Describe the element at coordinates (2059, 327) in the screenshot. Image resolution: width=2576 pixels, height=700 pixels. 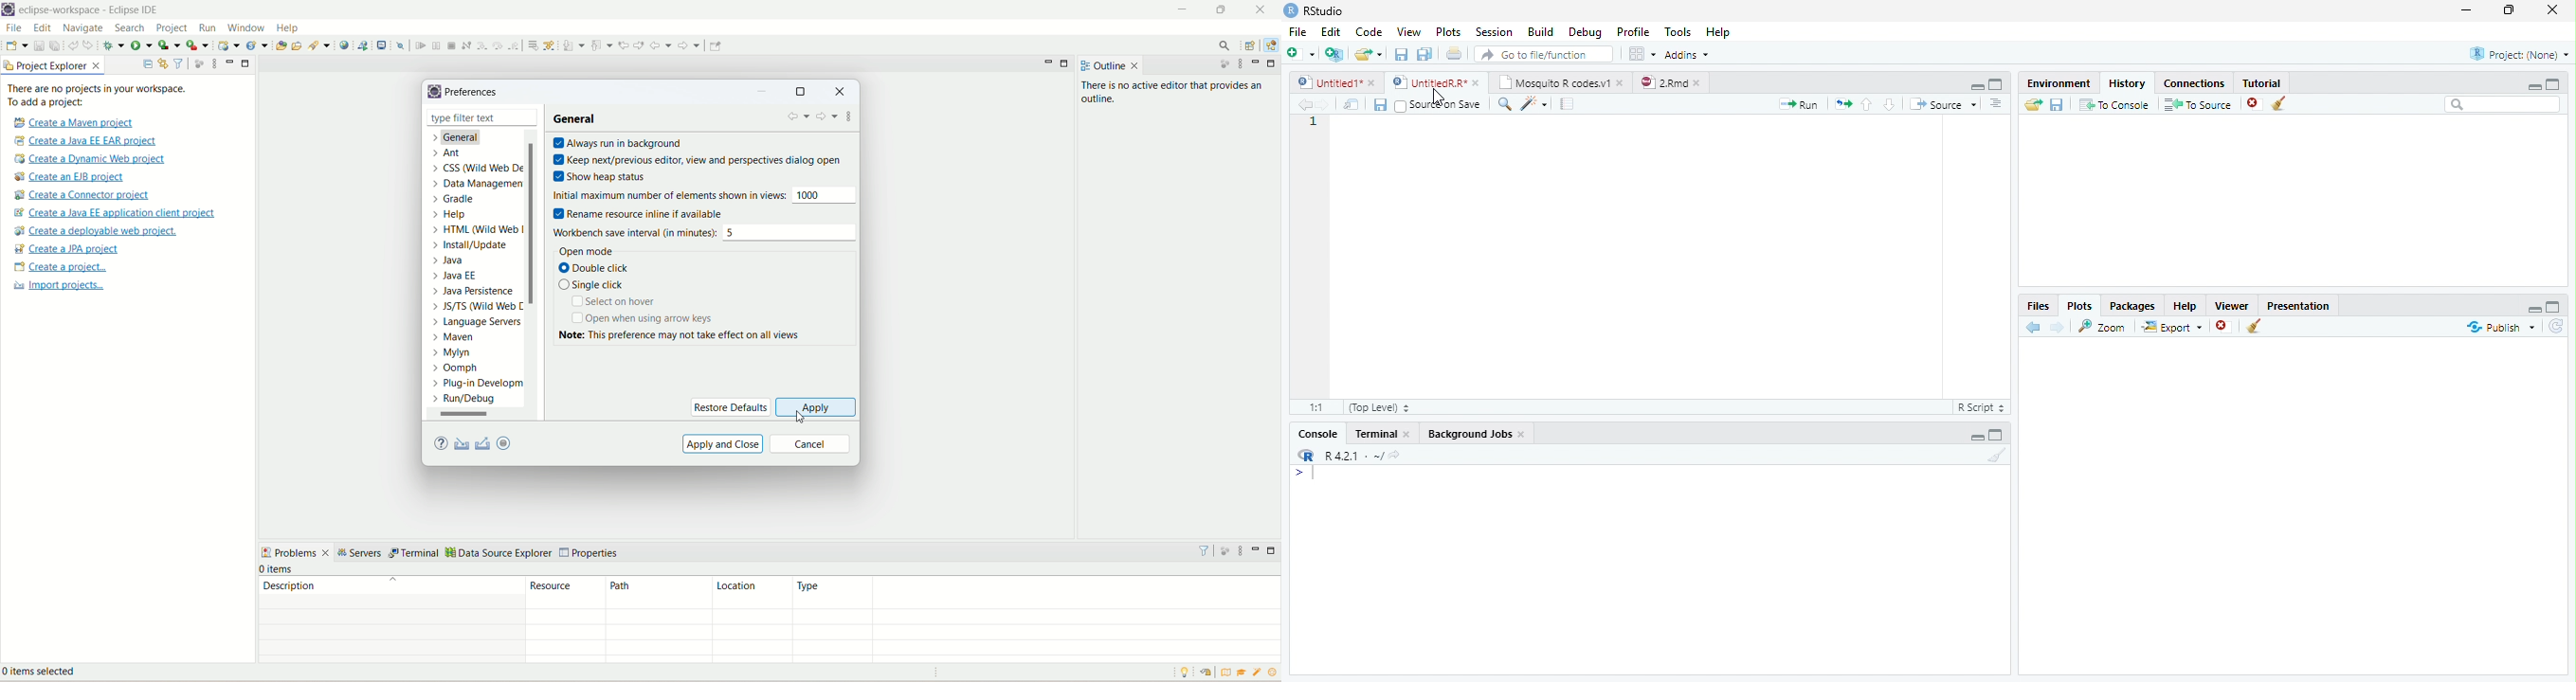
I see `Next Plot` at that location.